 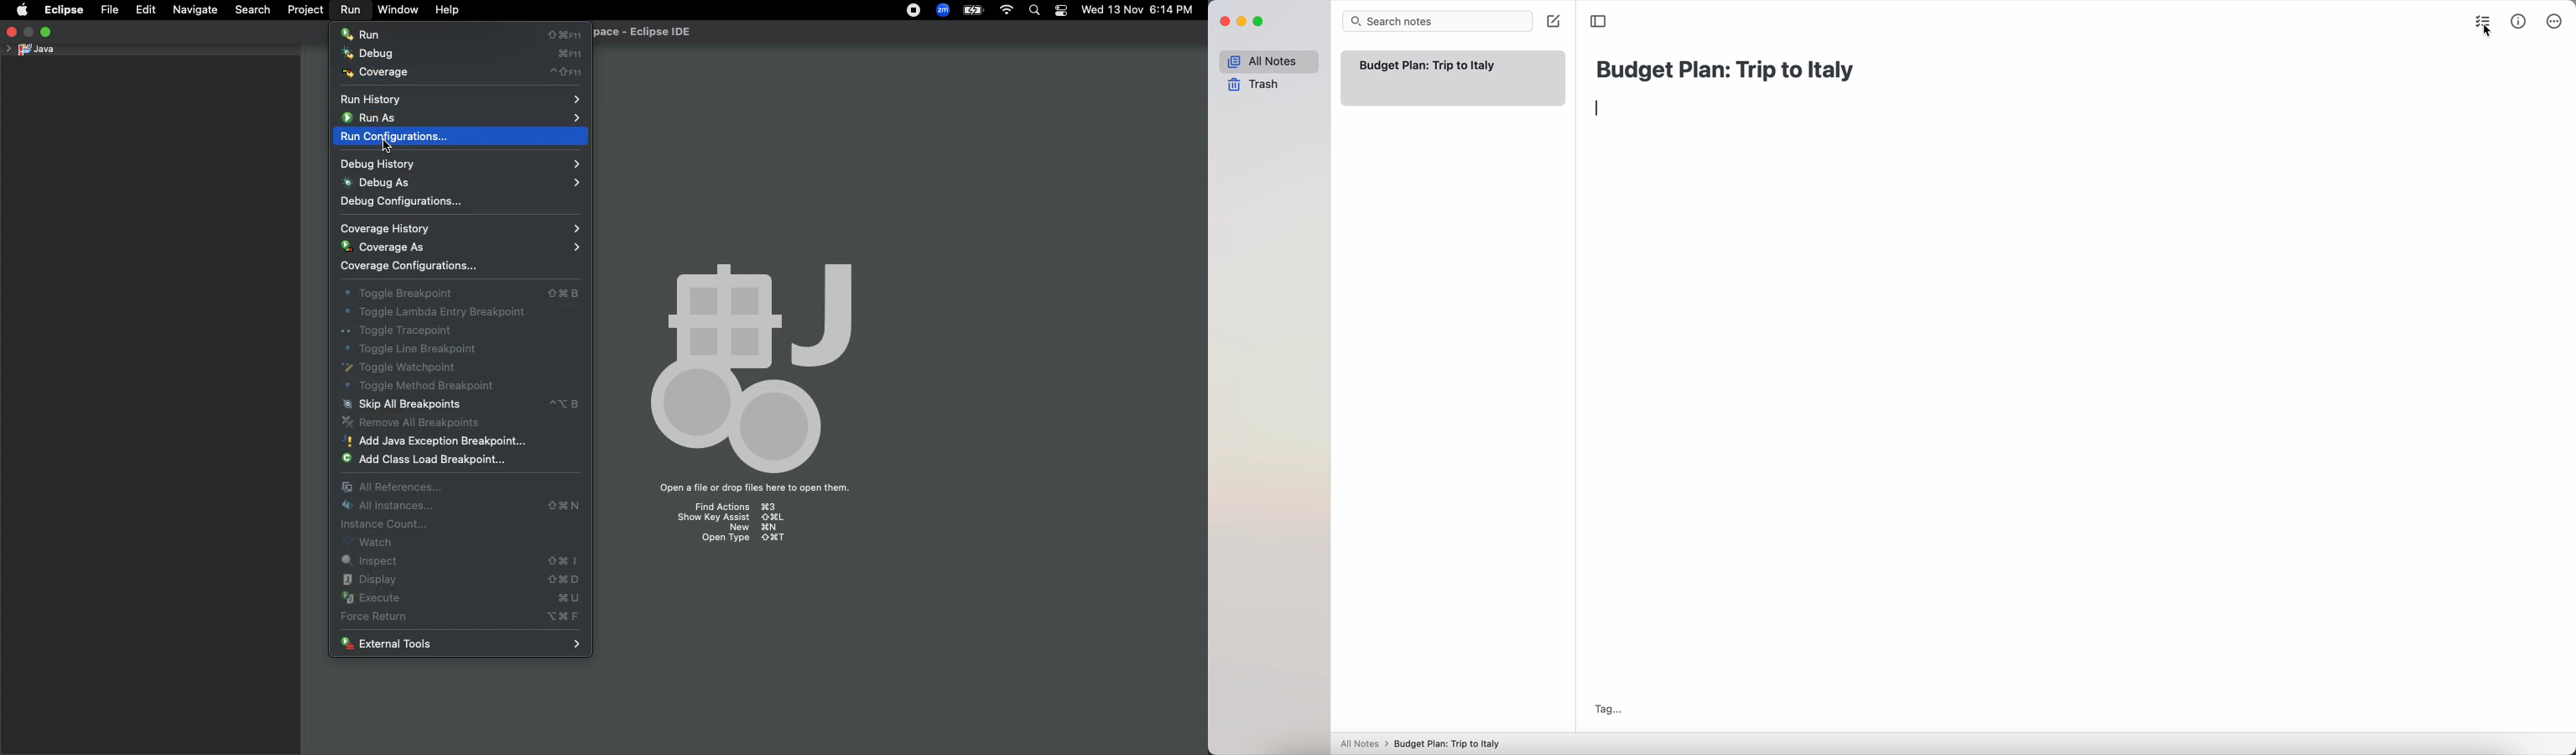 I want to click on Recording, so click(x=913, y=10).